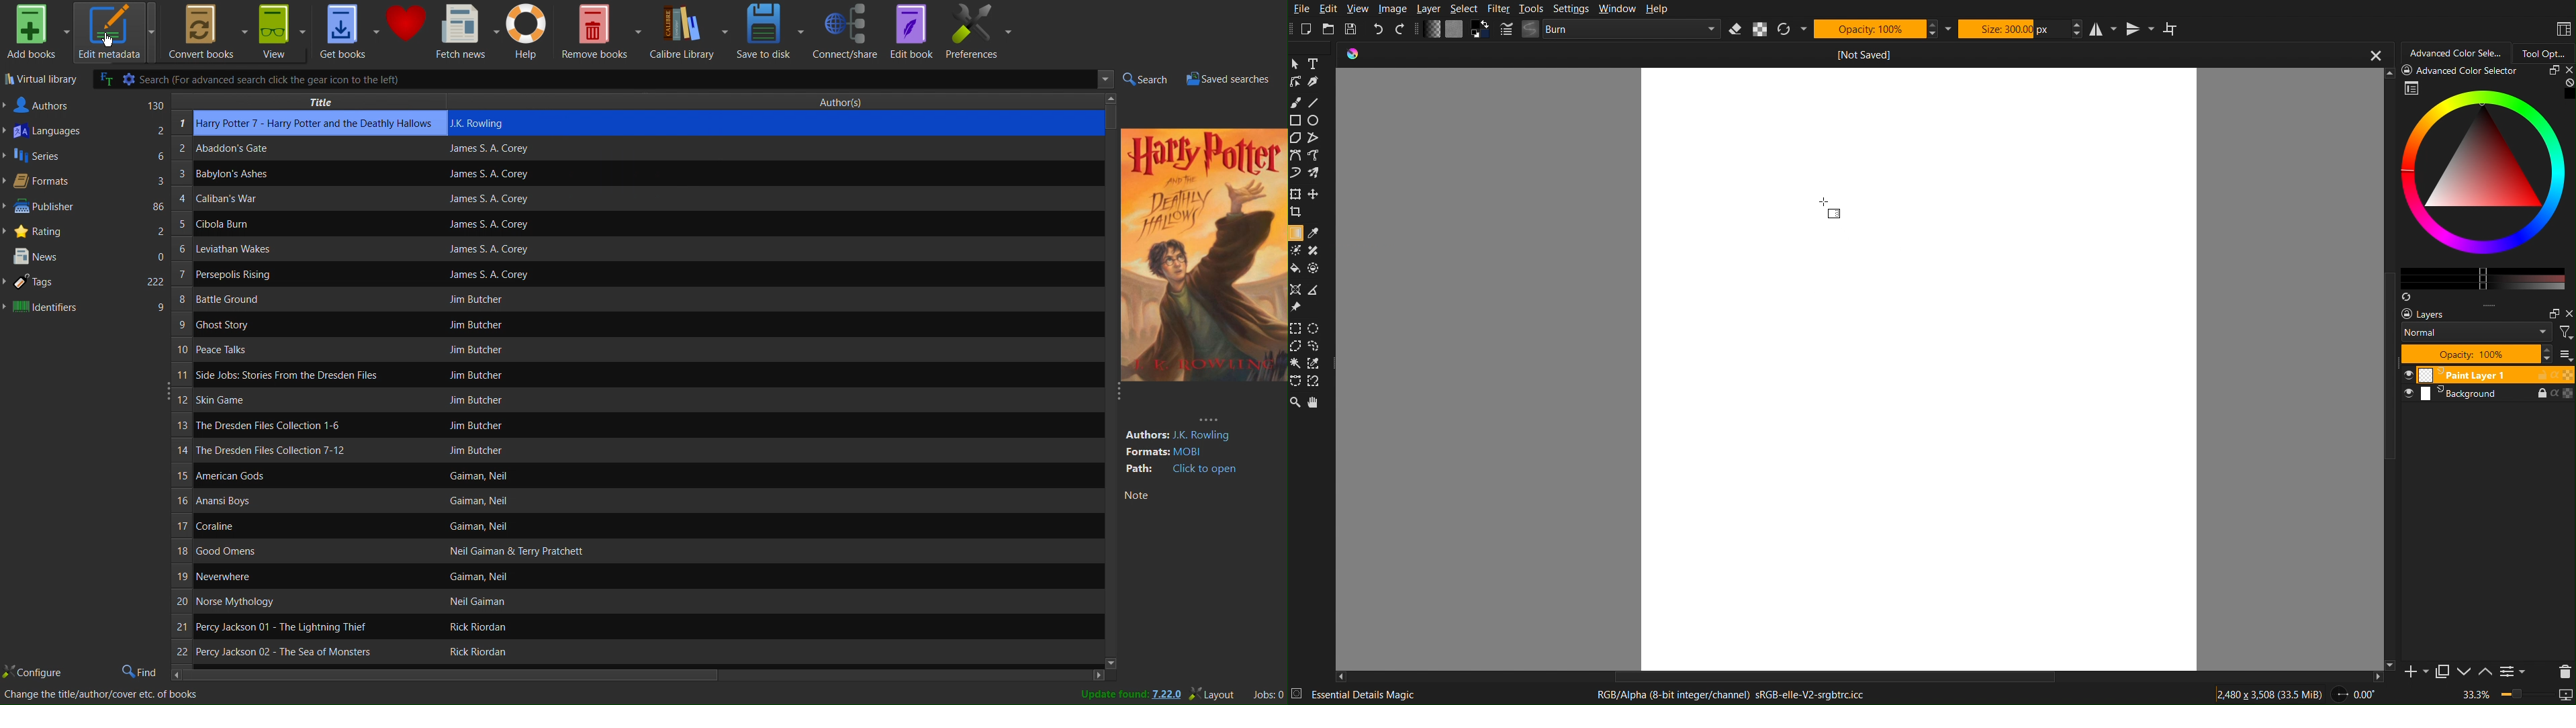  Describe the element at coordinates (1760, 29) in the screenshot. I see `Alpha` at that location.